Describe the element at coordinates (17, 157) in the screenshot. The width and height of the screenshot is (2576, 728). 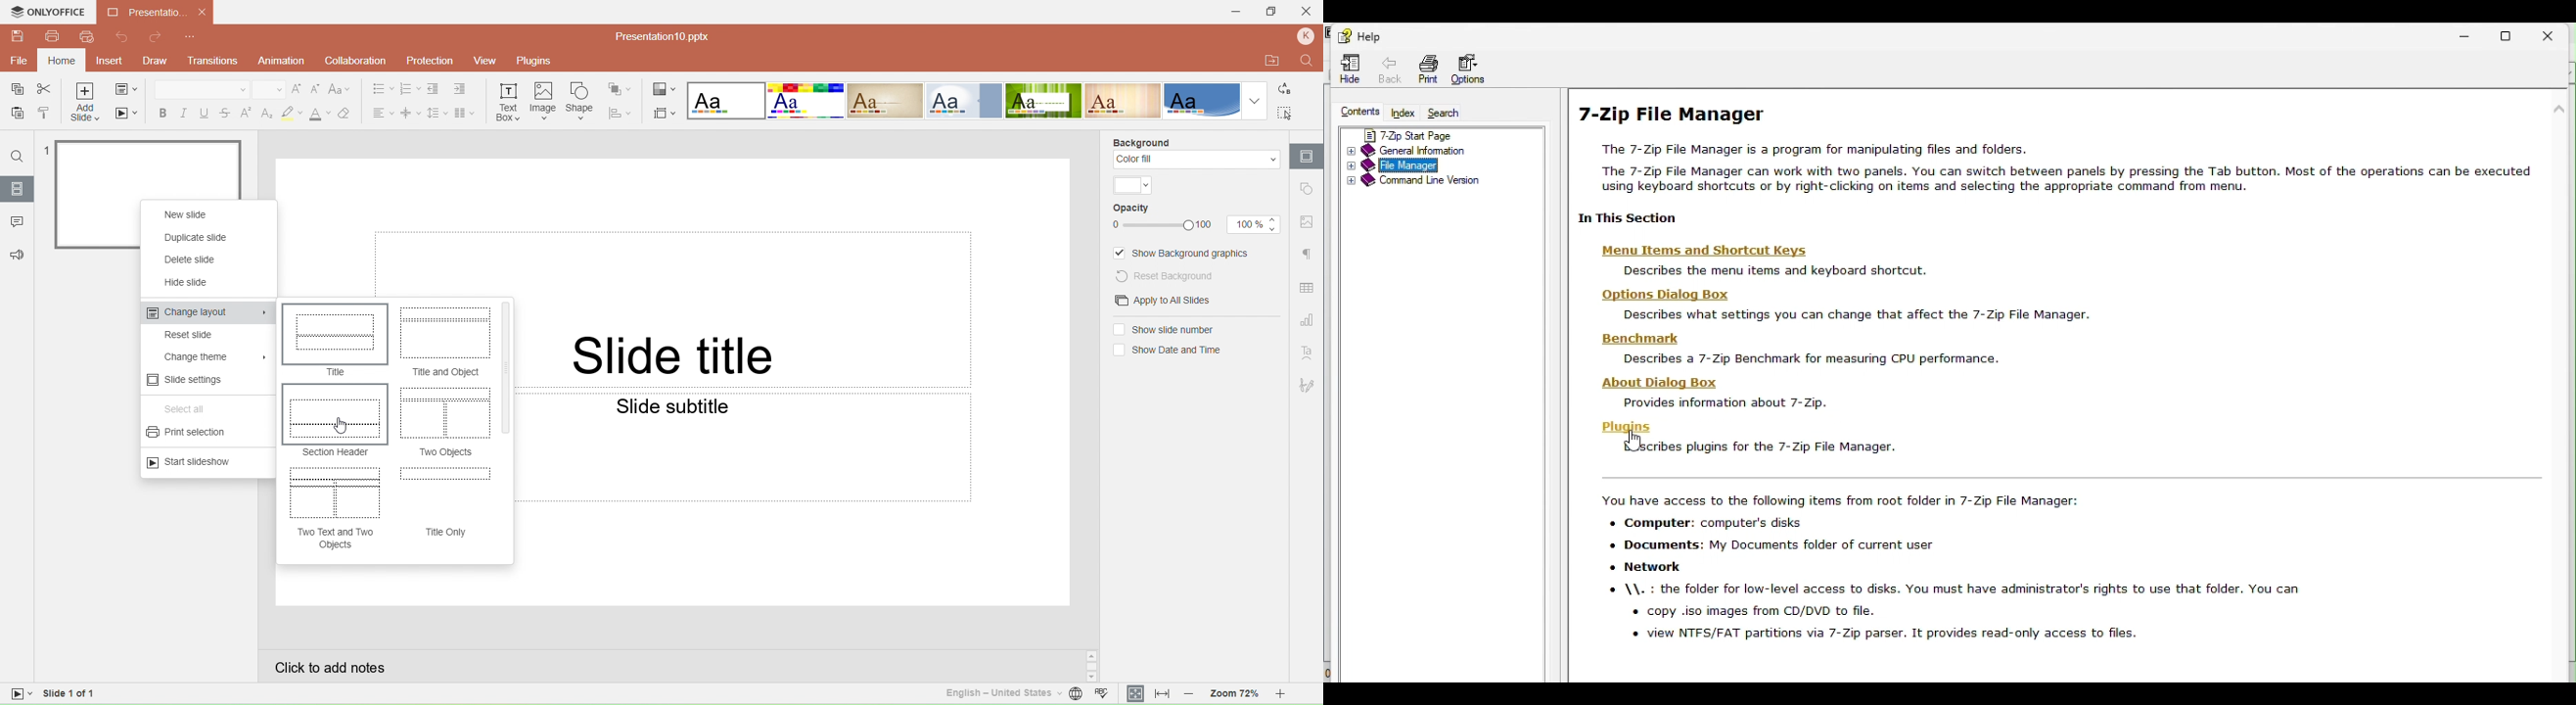
I see `Find` at that location.